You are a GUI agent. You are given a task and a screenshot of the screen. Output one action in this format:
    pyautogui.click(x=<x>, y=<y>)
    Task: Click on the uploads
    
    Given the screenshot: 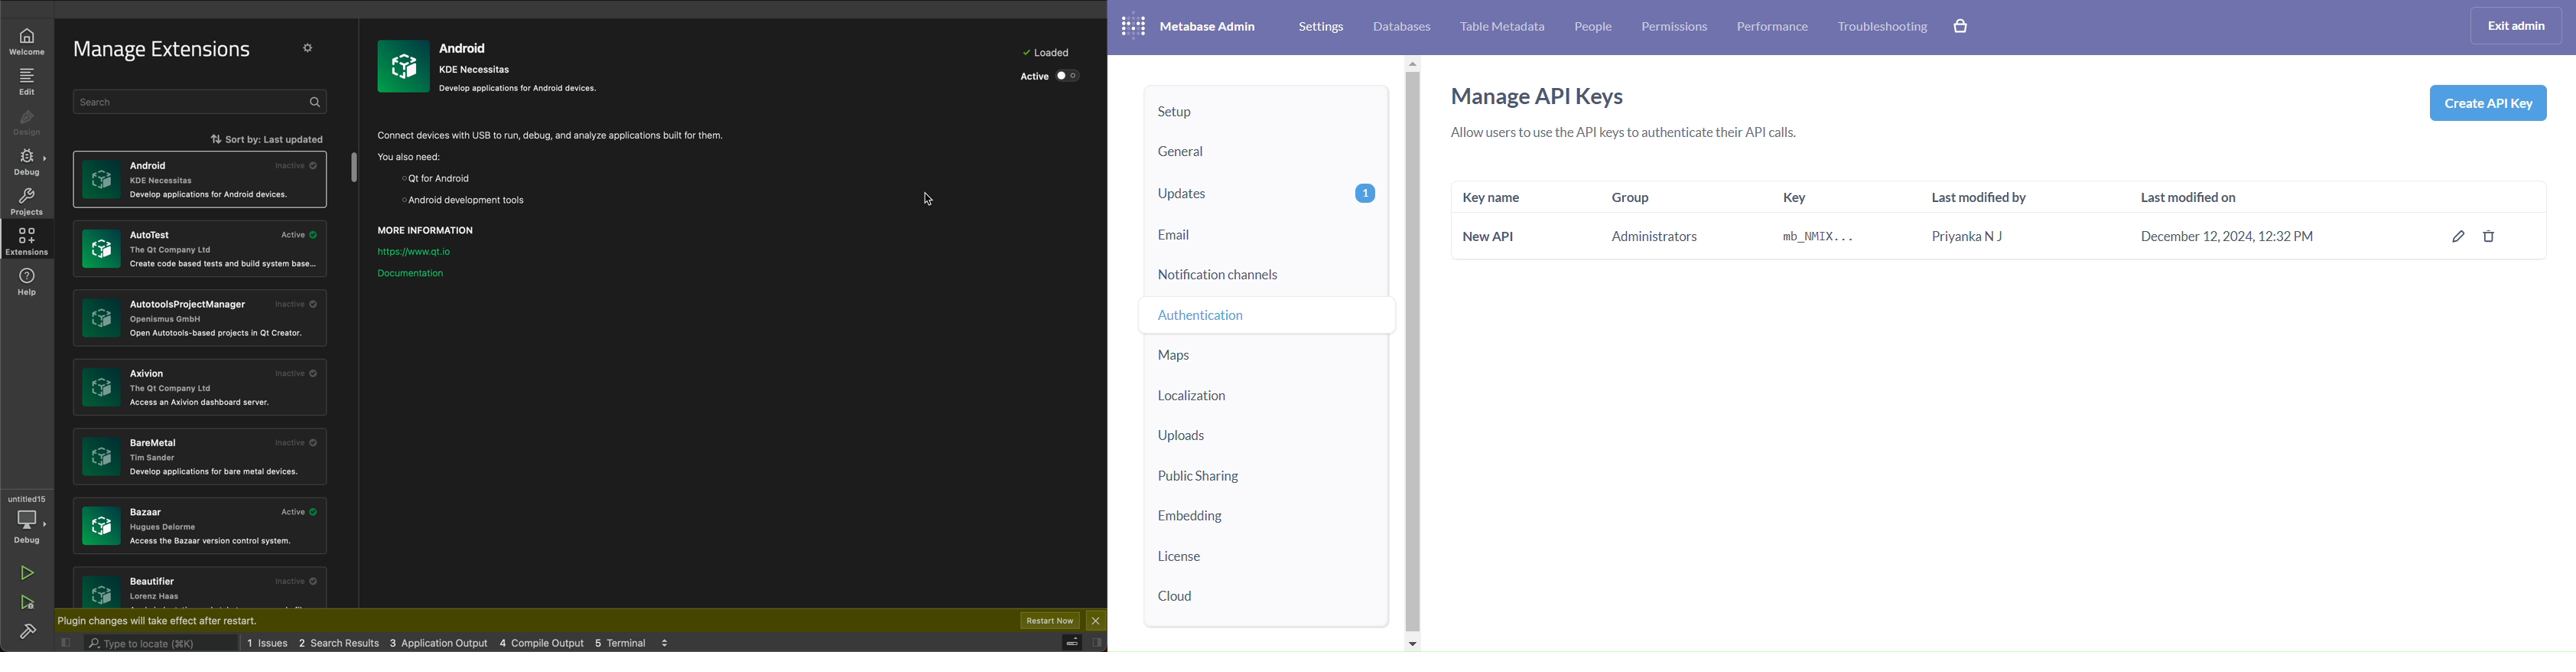 What is the action you would take?
    pyautogui.click(x=1267, y=438)
    